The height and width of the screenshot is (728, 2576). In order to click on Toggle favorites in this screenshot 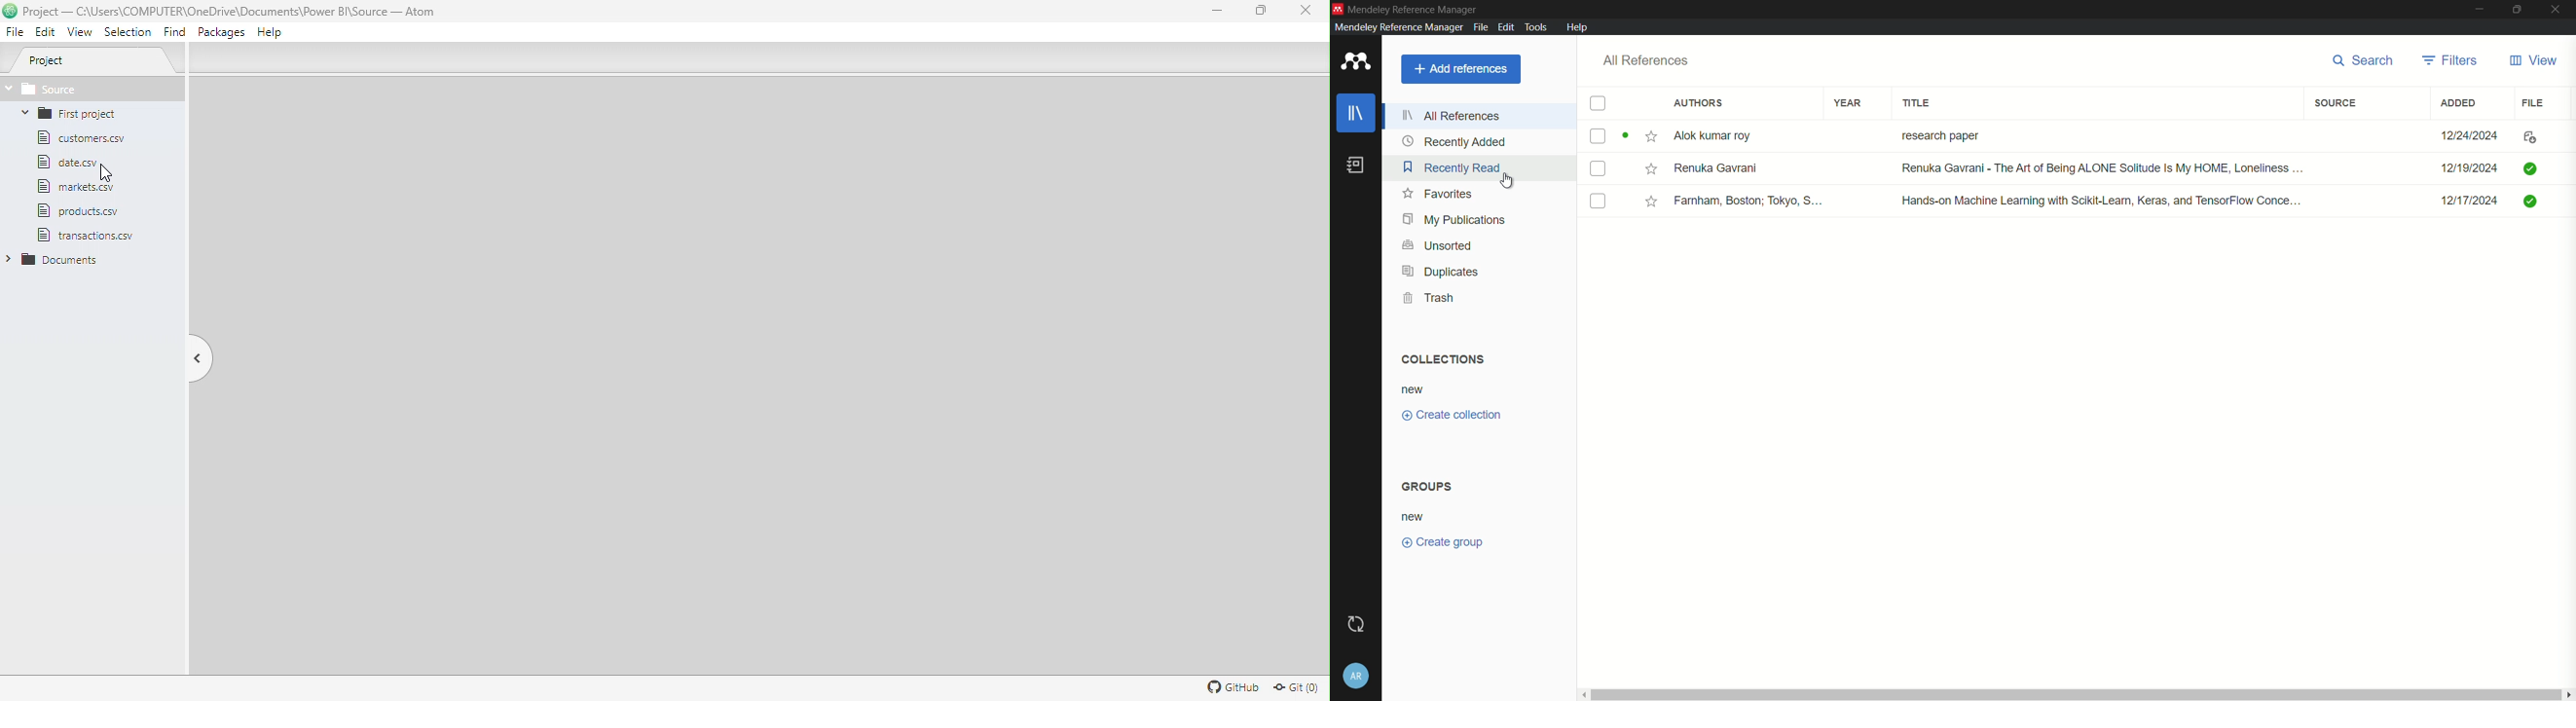, I will do `click(1651, 203)`.